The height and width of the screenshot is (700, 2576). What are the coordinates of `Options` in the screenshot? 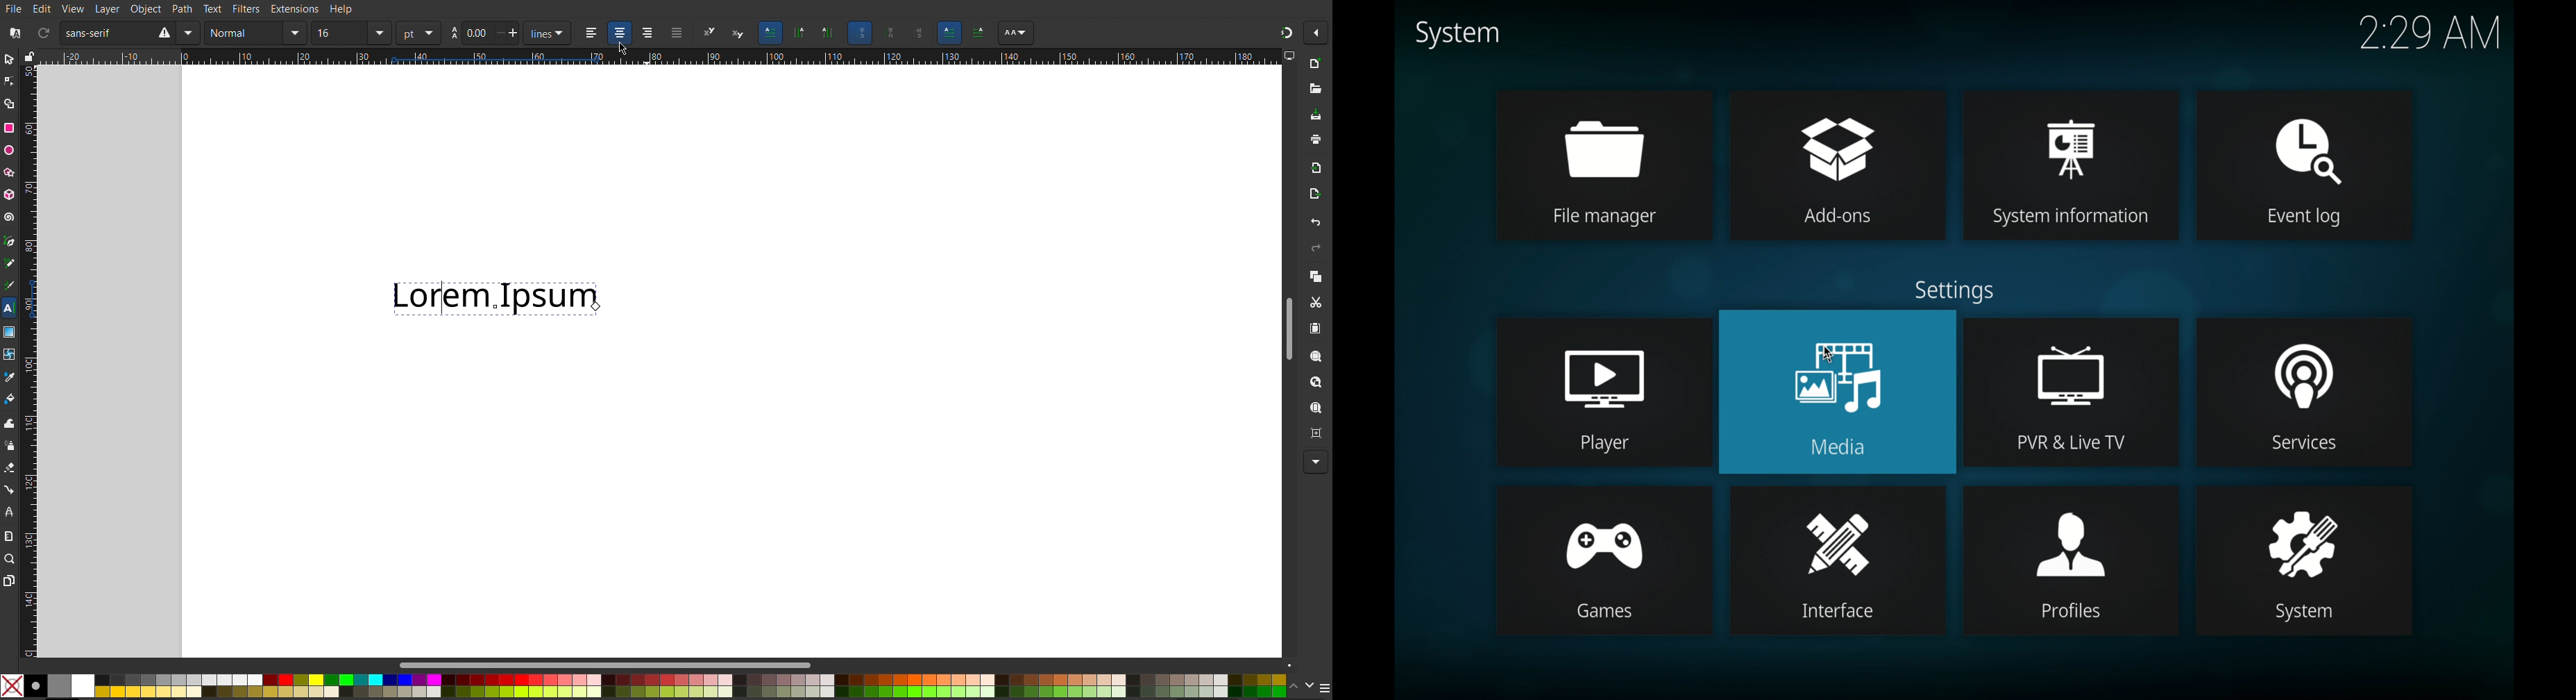 It's located at (1316, 31).